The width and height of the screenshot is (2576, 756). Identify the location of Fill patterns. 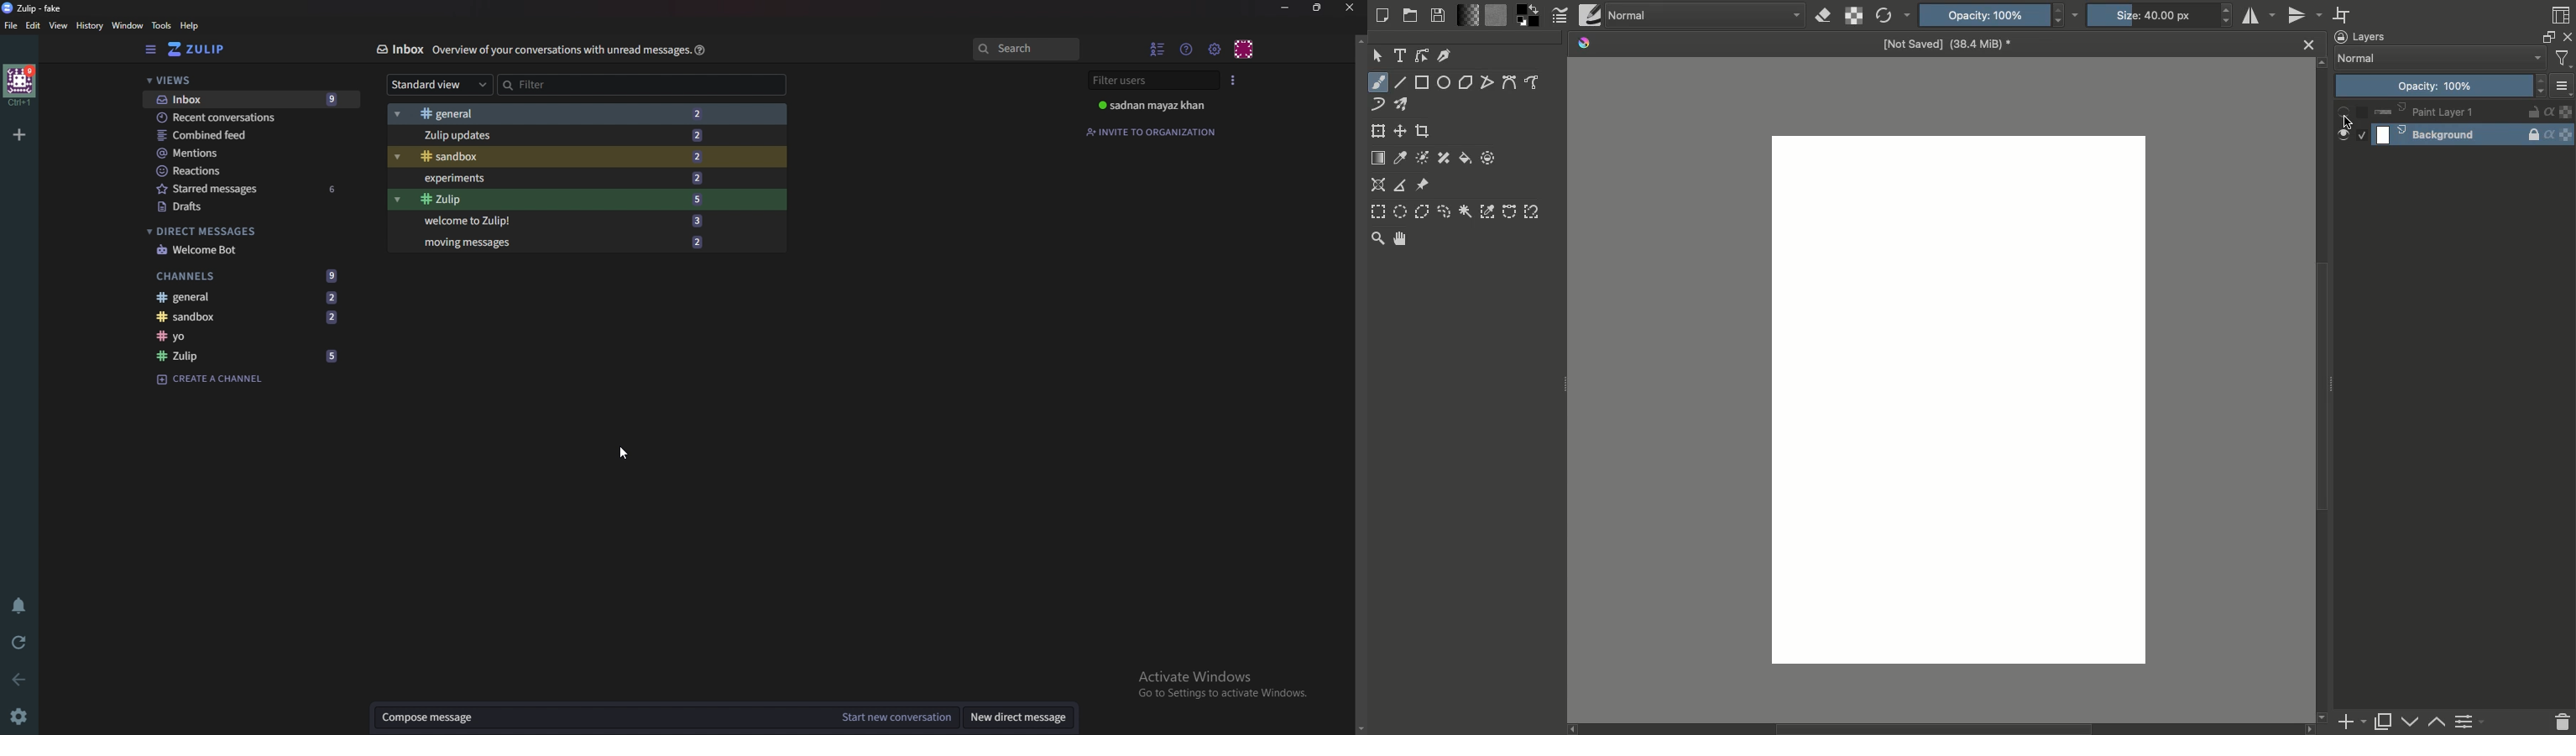
(1495, 16).